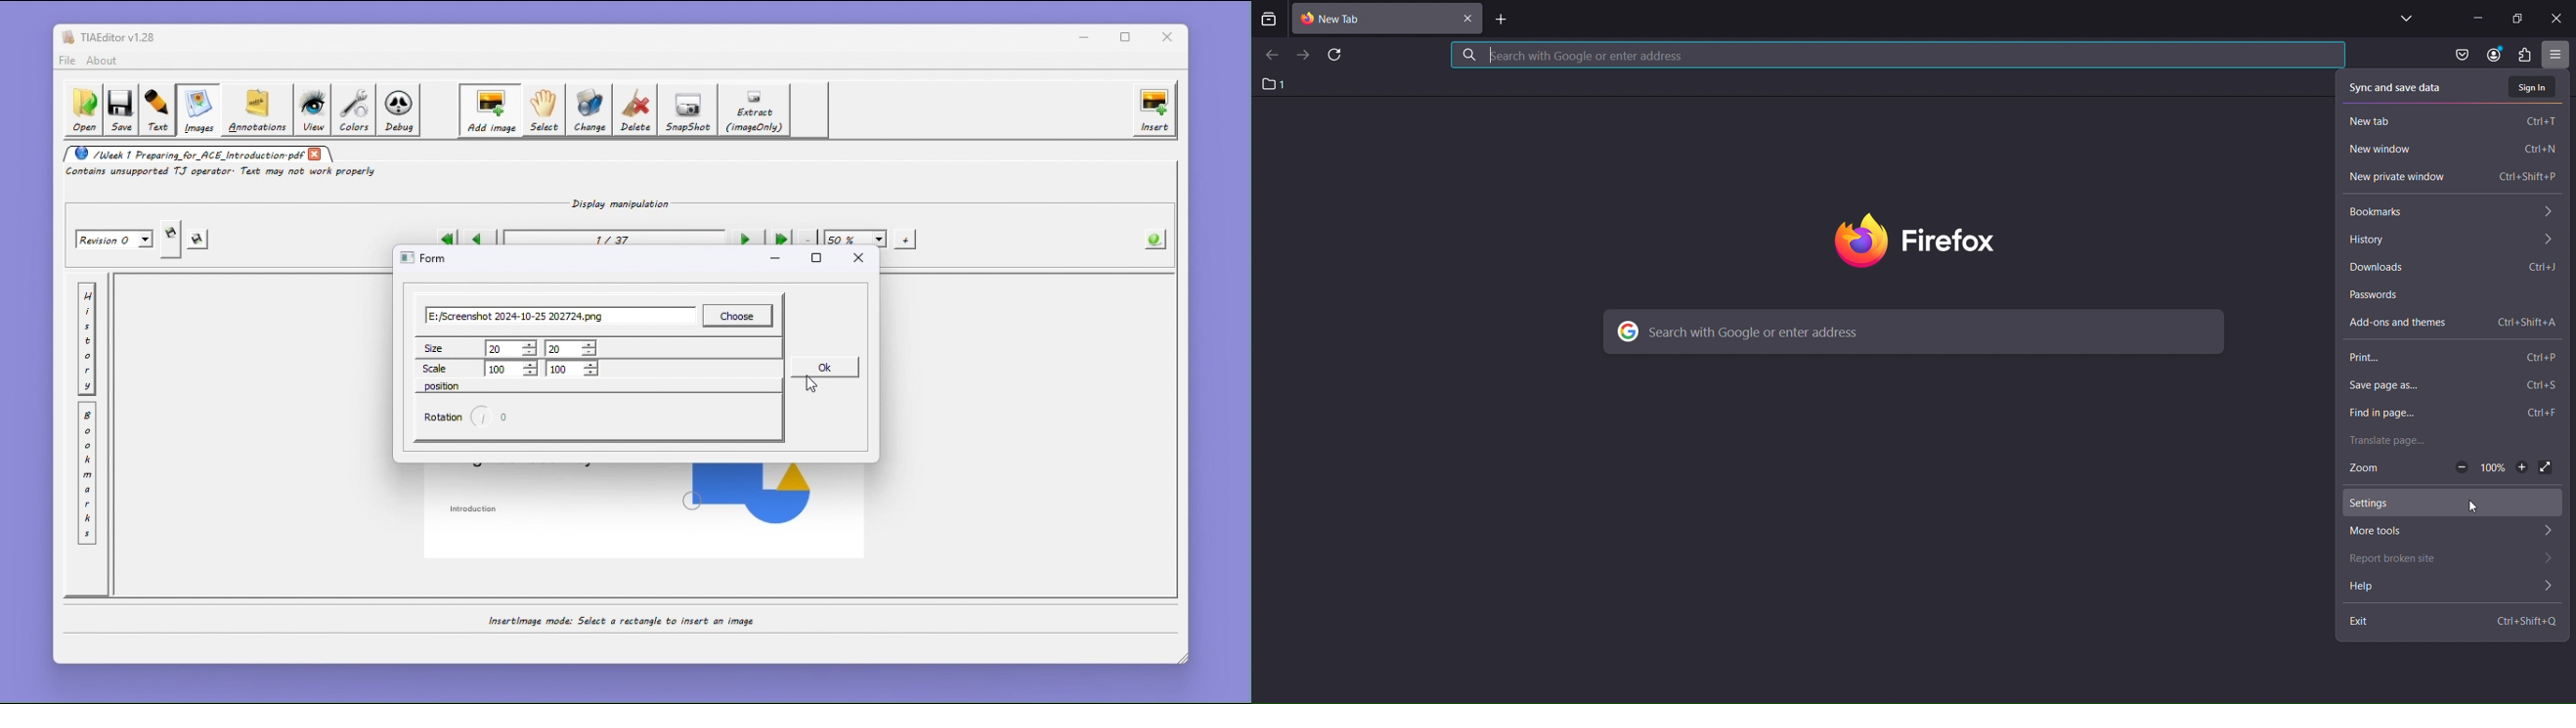 The width and height of the screenshot is (2576, 728). What do you see at coordinates (2453, 179) in the screenshot?
I see `new private window` at bounding box center [2453, 179].